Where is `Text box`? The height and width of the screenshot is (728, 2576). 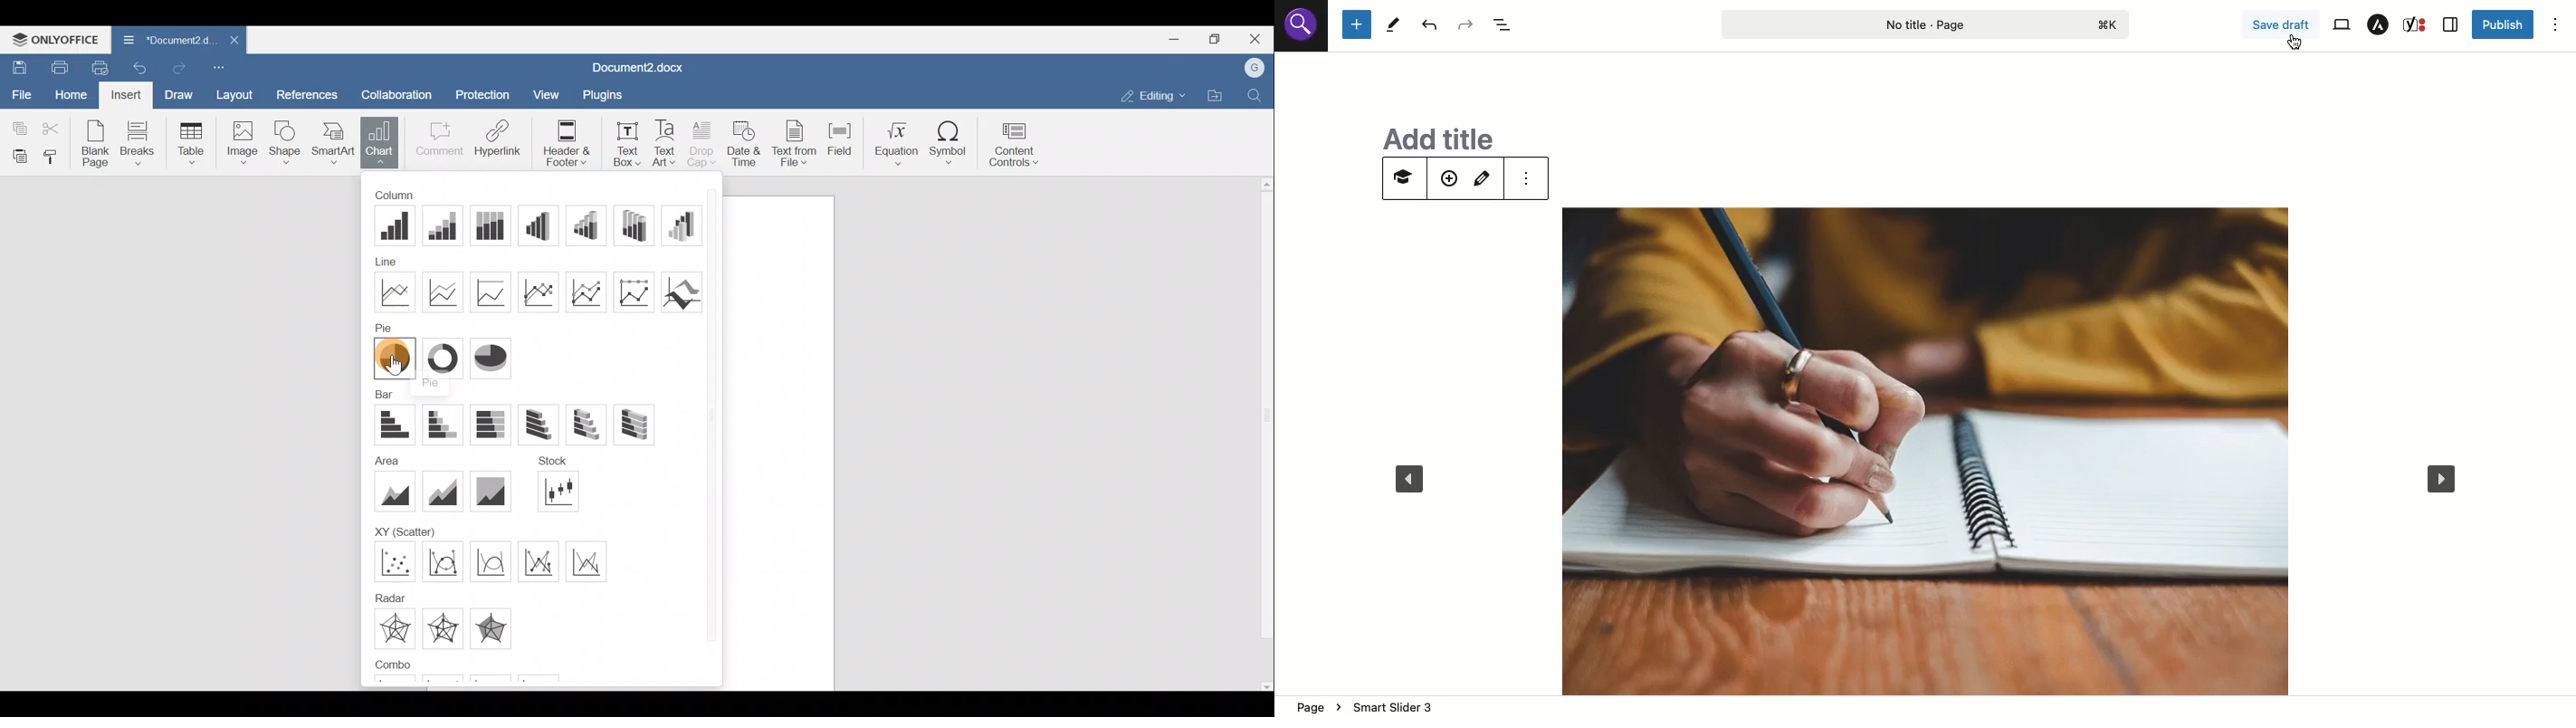 Text box is located at coordinates (625, 140).